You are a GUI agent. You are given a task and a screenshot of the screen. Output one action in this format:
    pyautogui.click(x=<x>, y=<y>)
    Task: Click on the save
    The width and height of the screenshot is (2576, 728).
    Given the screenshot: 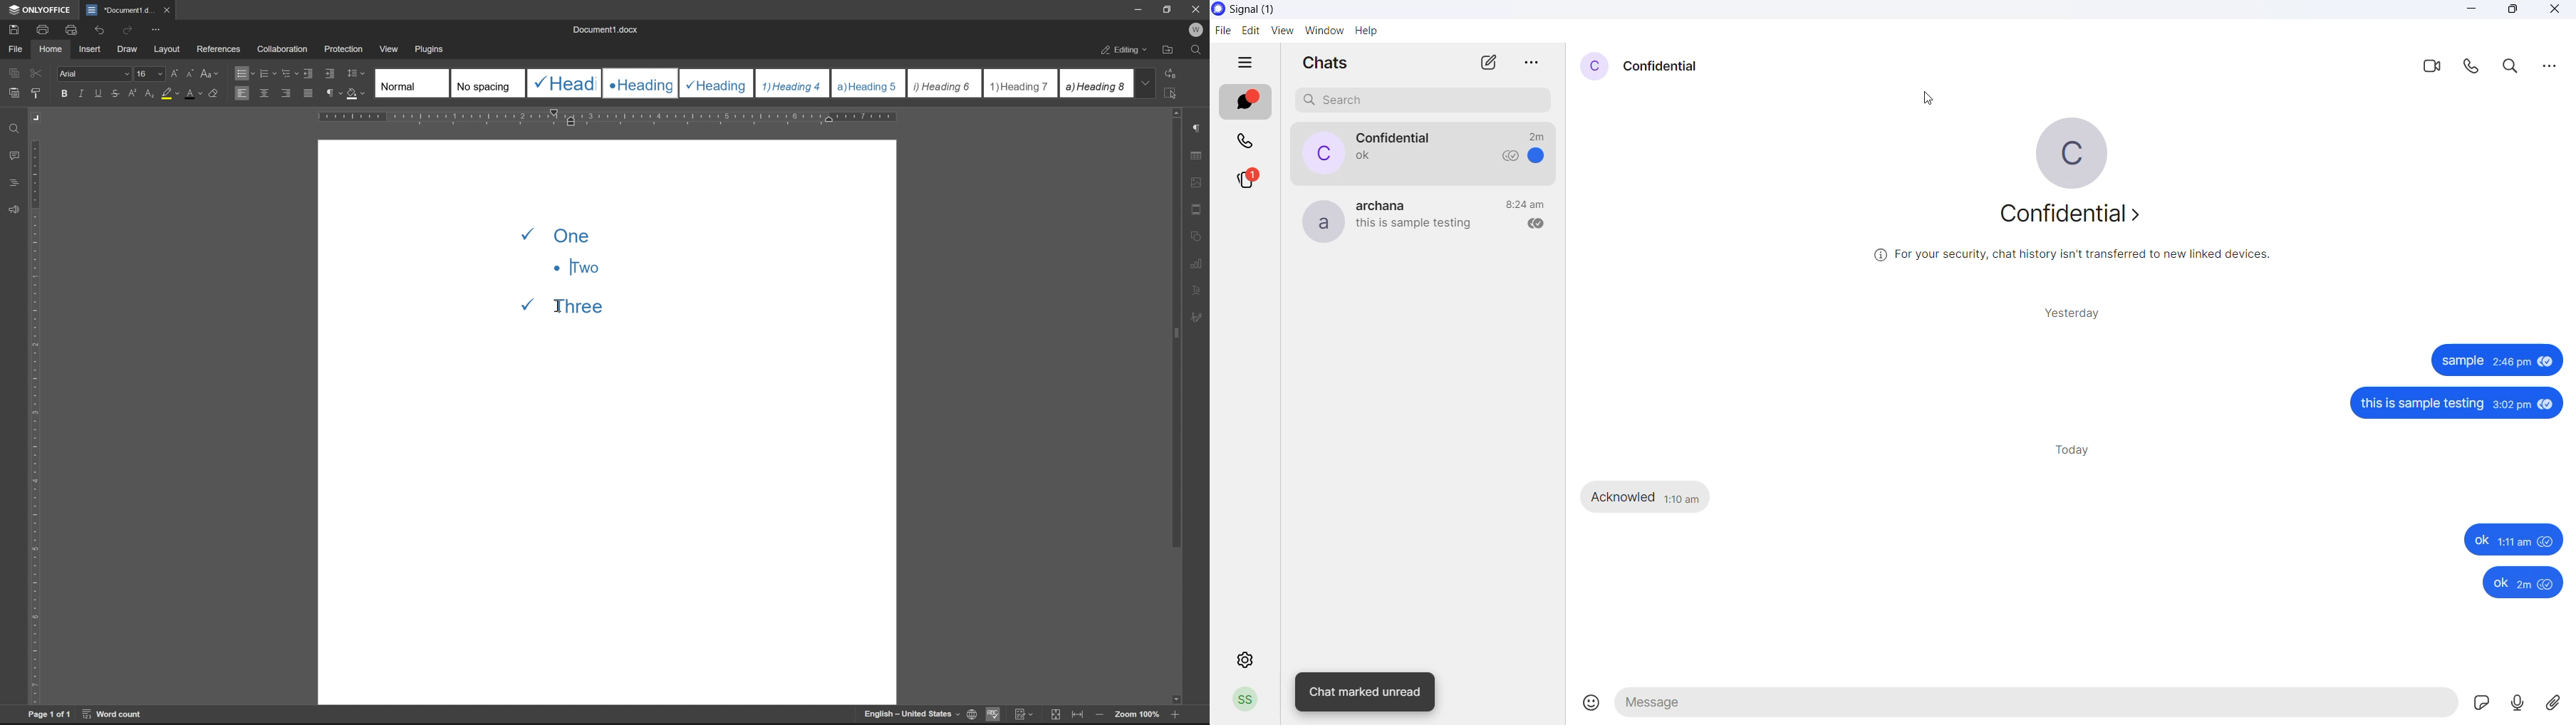 What is the action you would take?
    pyautogui.click(x=11, y=29)
    